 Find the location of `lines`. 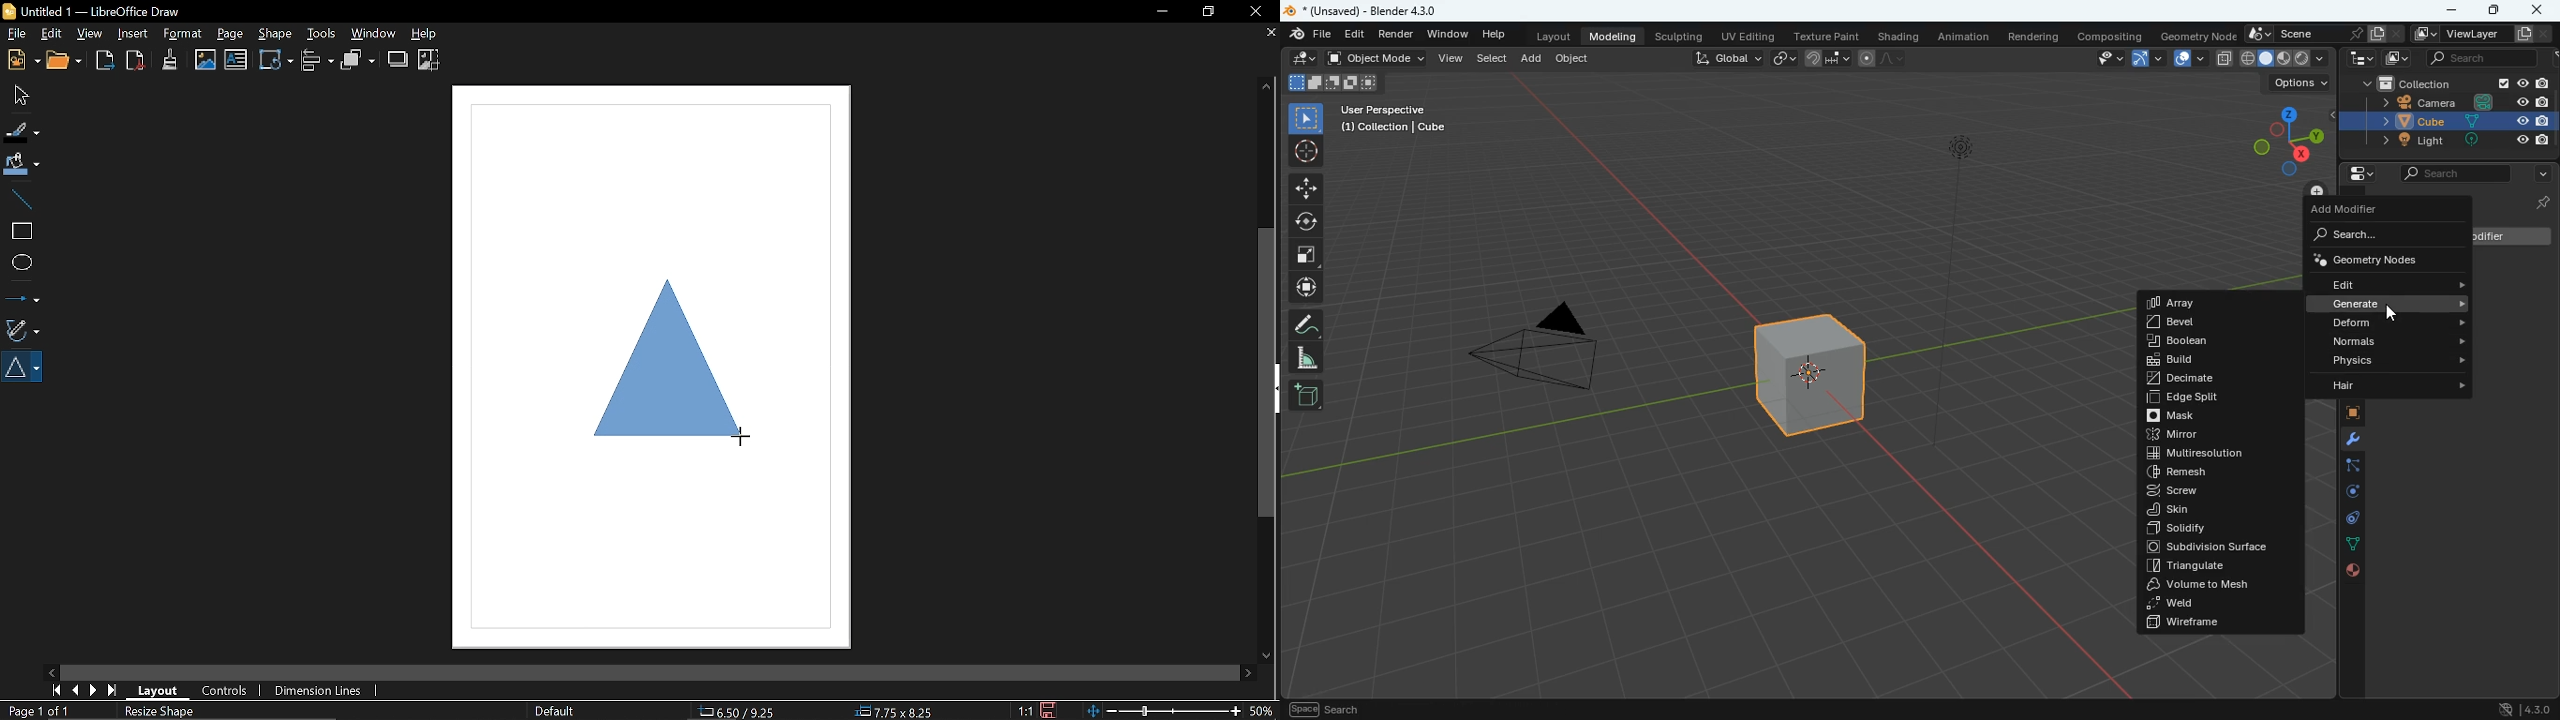

lines is located at coordinates (2344, 544).